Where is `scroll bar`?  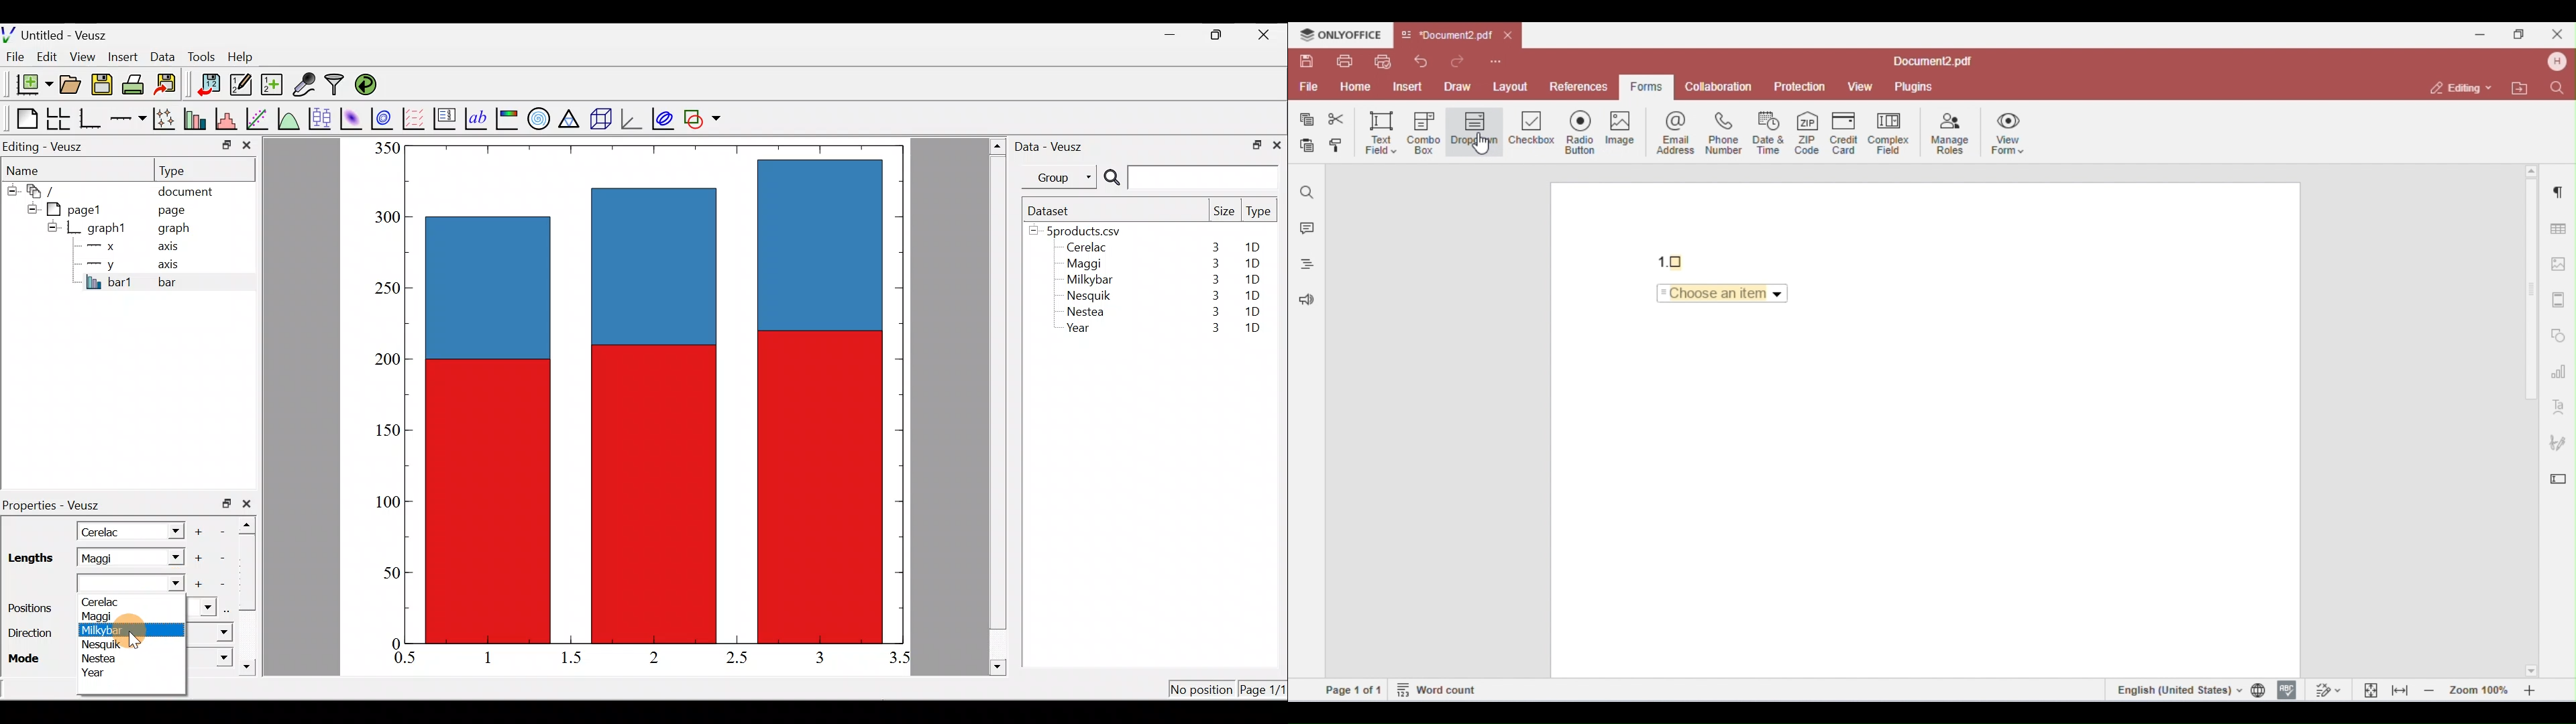 scroll bar is located at coordinates (998, 404).